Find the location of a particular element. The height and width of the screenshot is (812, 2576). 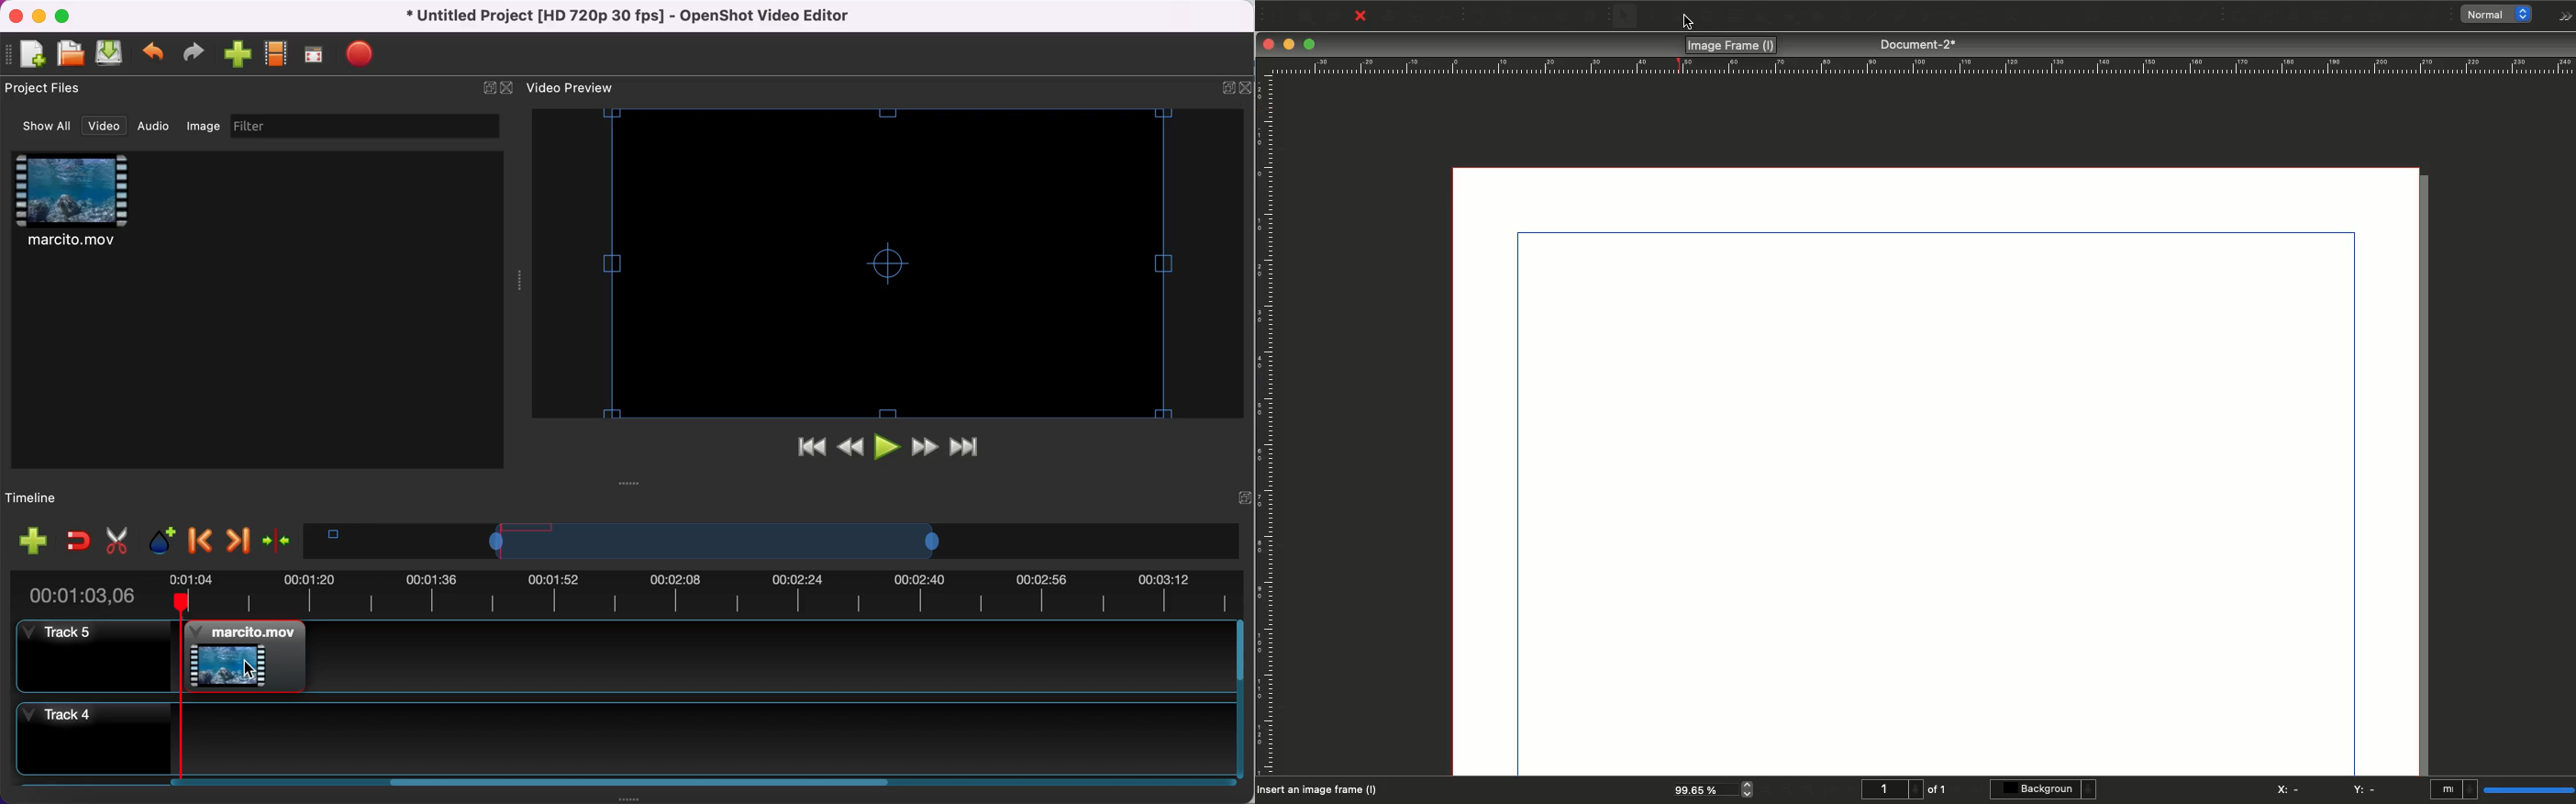

Ruler is located at coordinates (1920, 66).